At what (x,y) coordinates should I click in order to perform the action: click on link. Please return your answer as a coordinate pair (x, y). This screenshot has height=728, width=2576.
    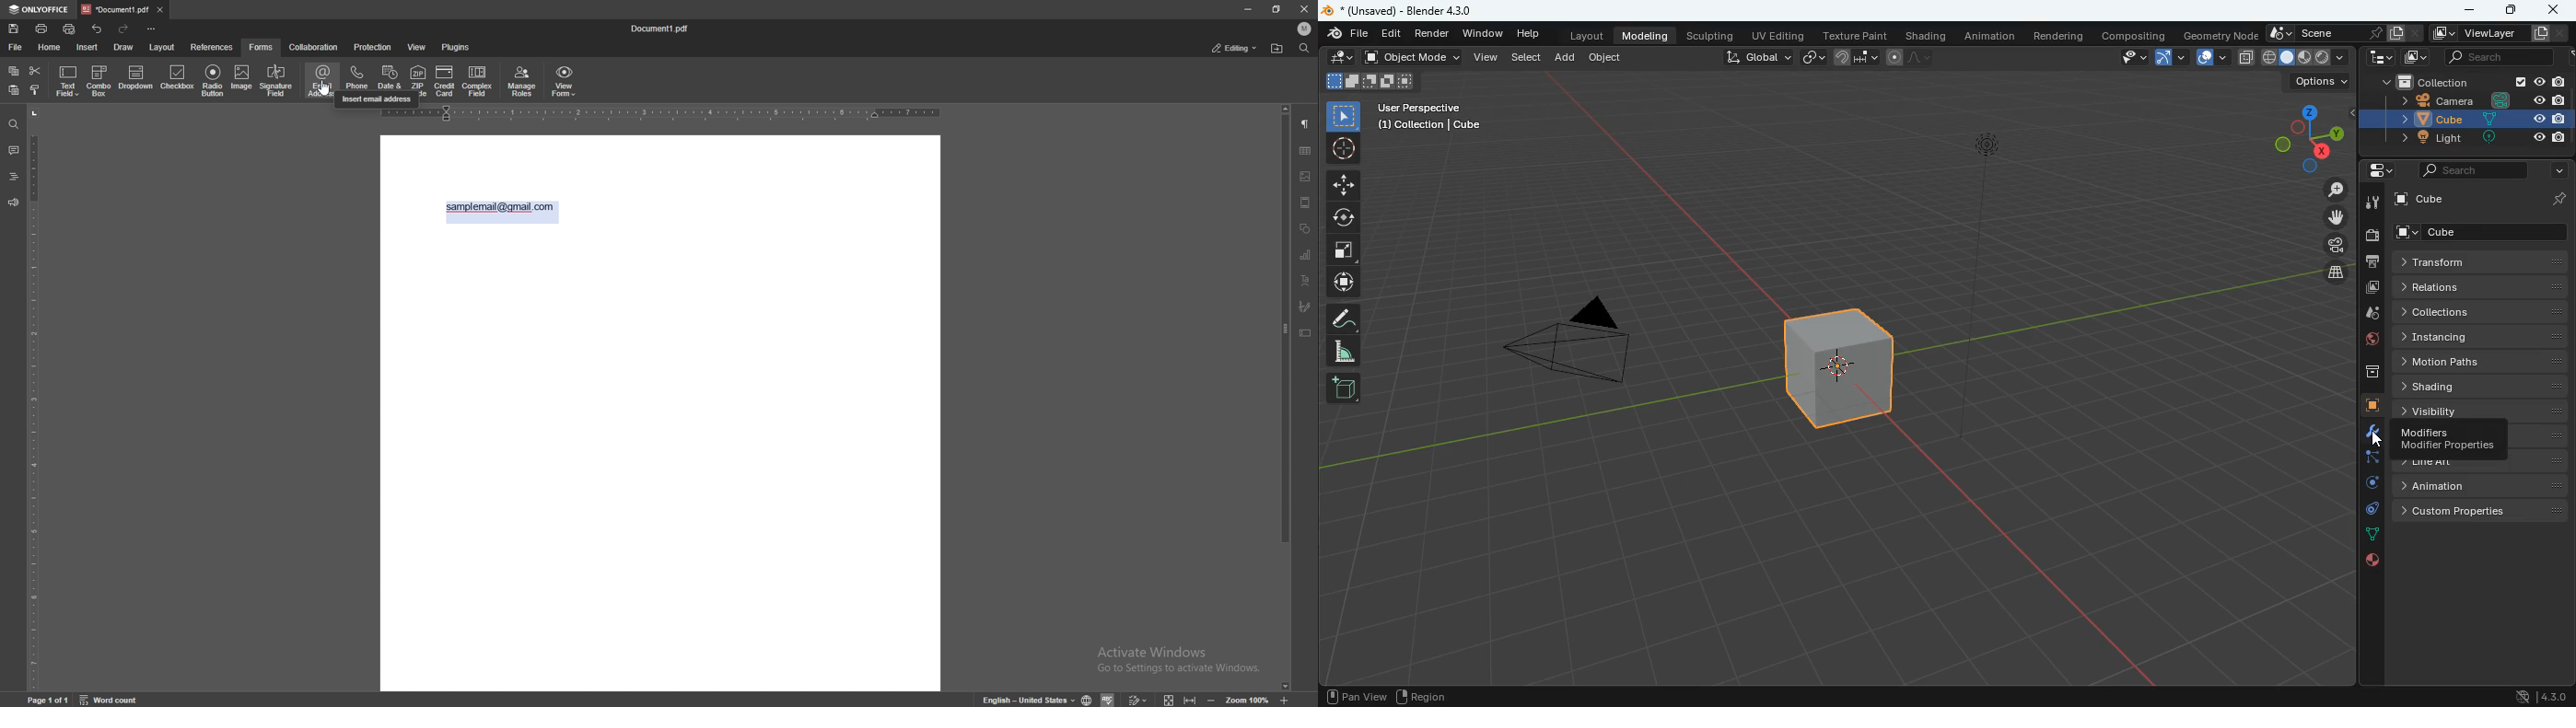
    Looking at the image, I should click on (1815, 58).